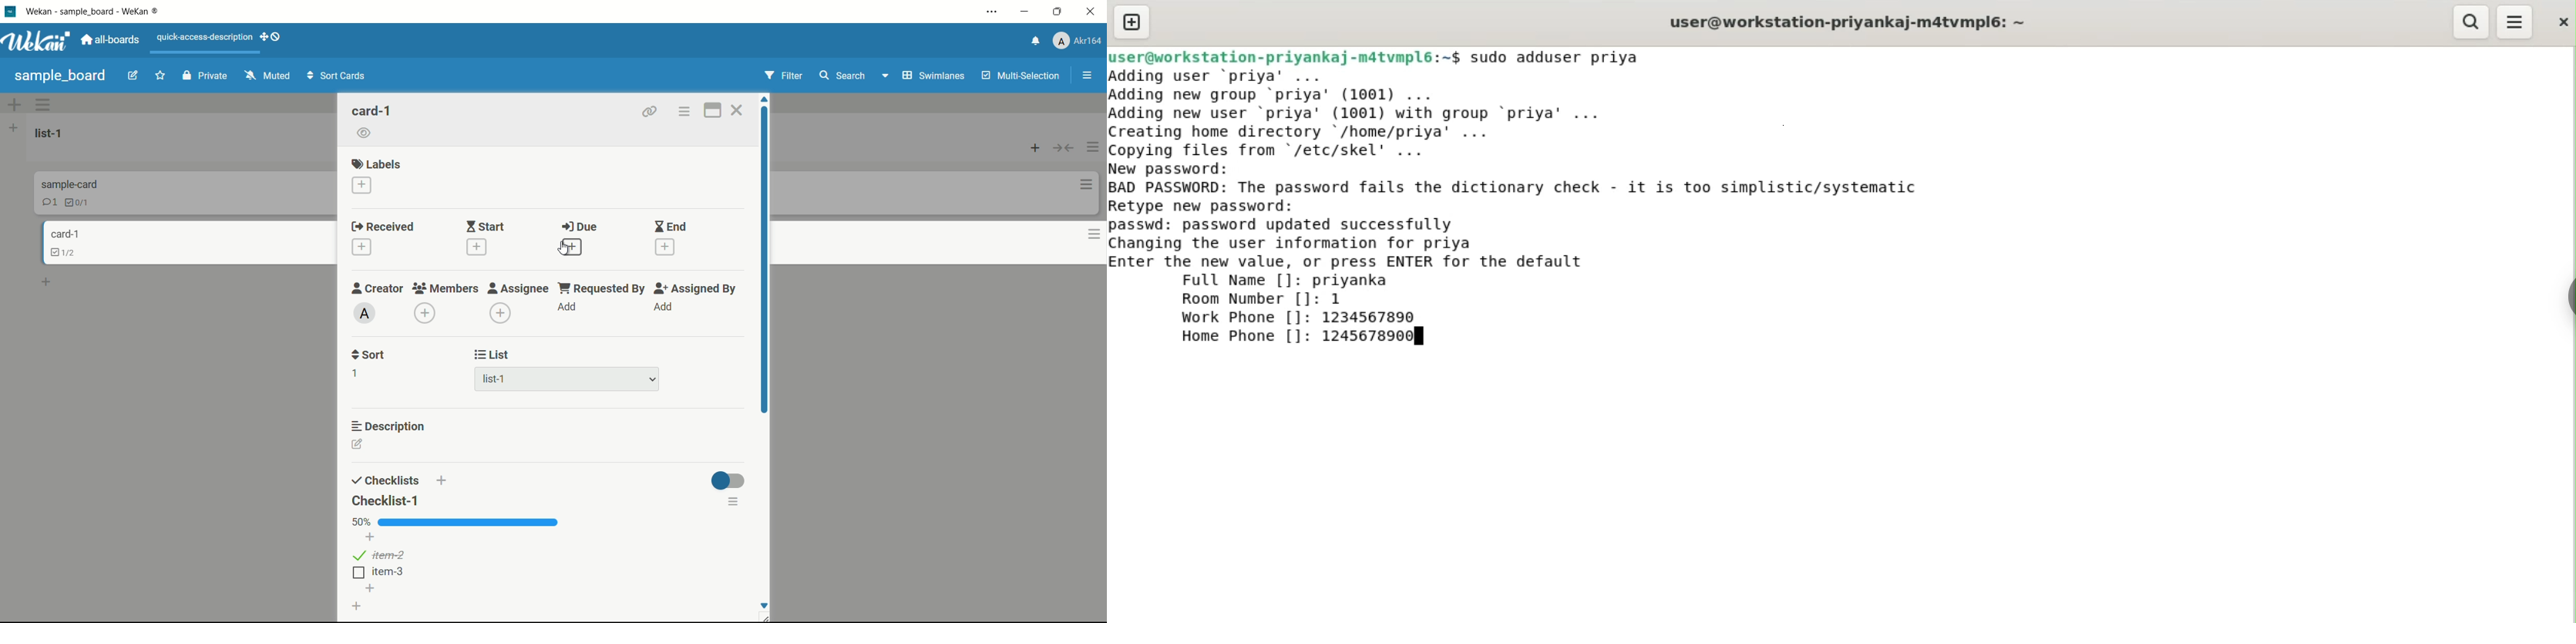 The height and width of the screenshot is (644, 2576). What do you see at coordinates (652, 380) in the screenshot?
I see `dropdown` at bounding box center [652, 380].